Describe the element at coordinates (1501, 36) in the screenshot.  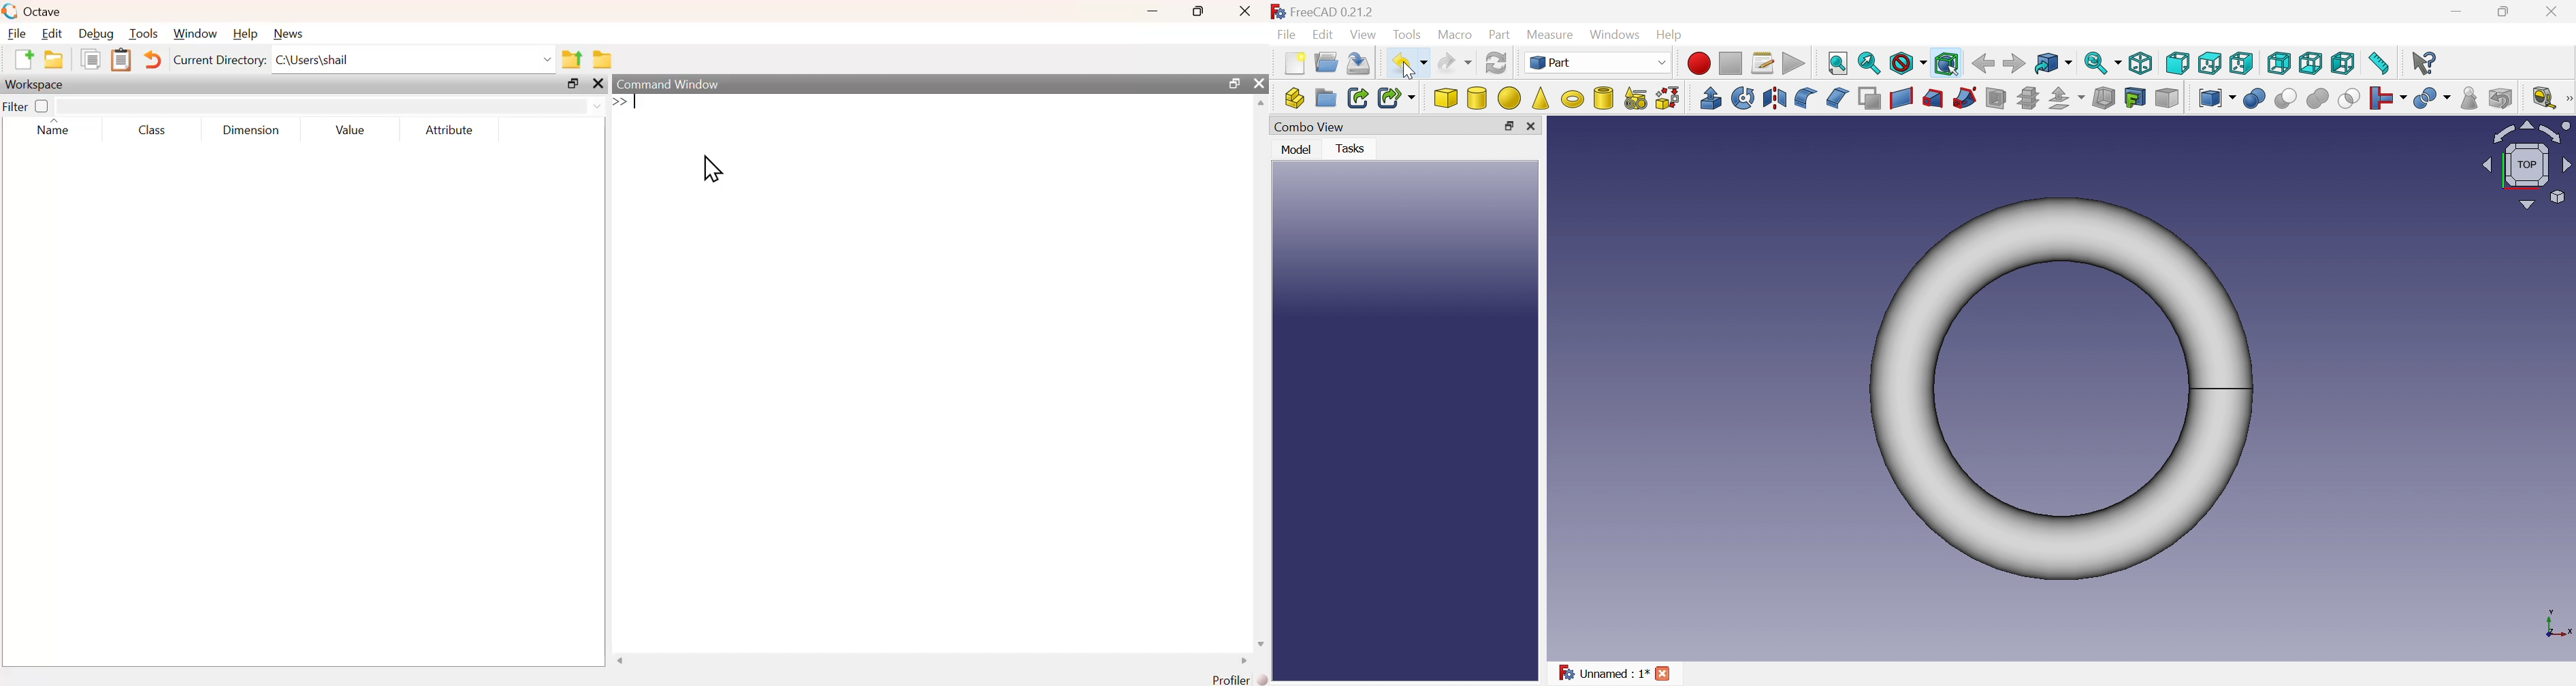
I see `Part` at that location.